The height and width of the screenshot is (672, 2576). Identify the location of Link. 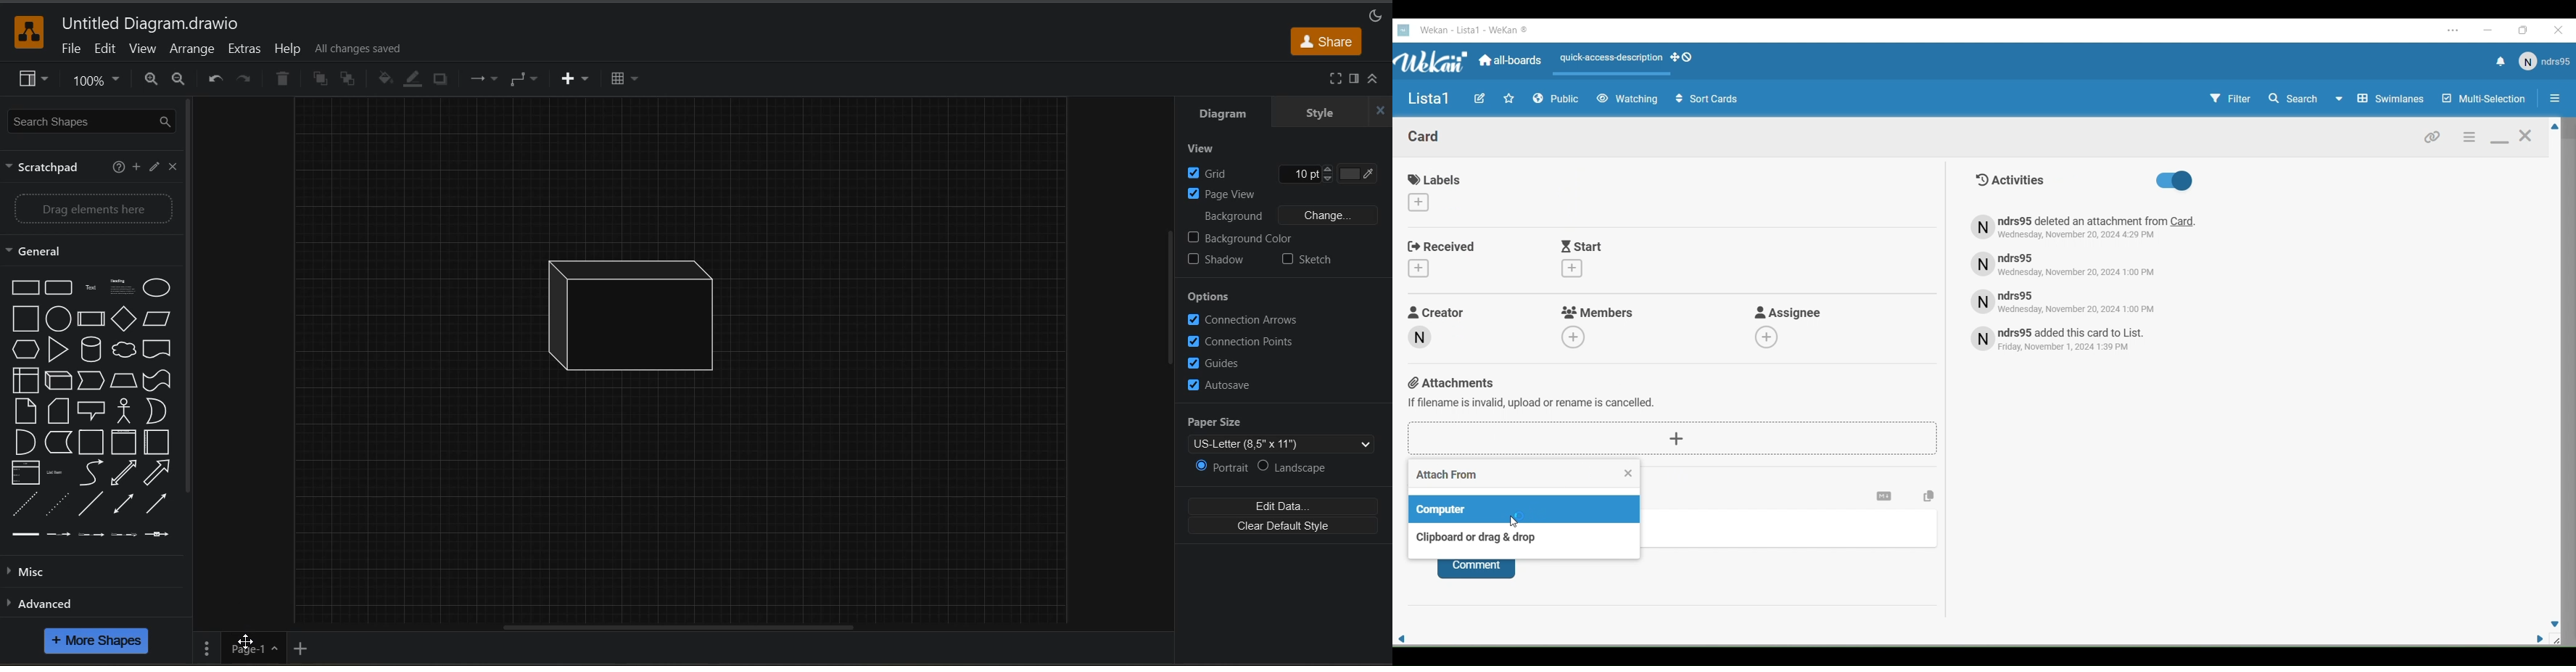
(2432, 136).